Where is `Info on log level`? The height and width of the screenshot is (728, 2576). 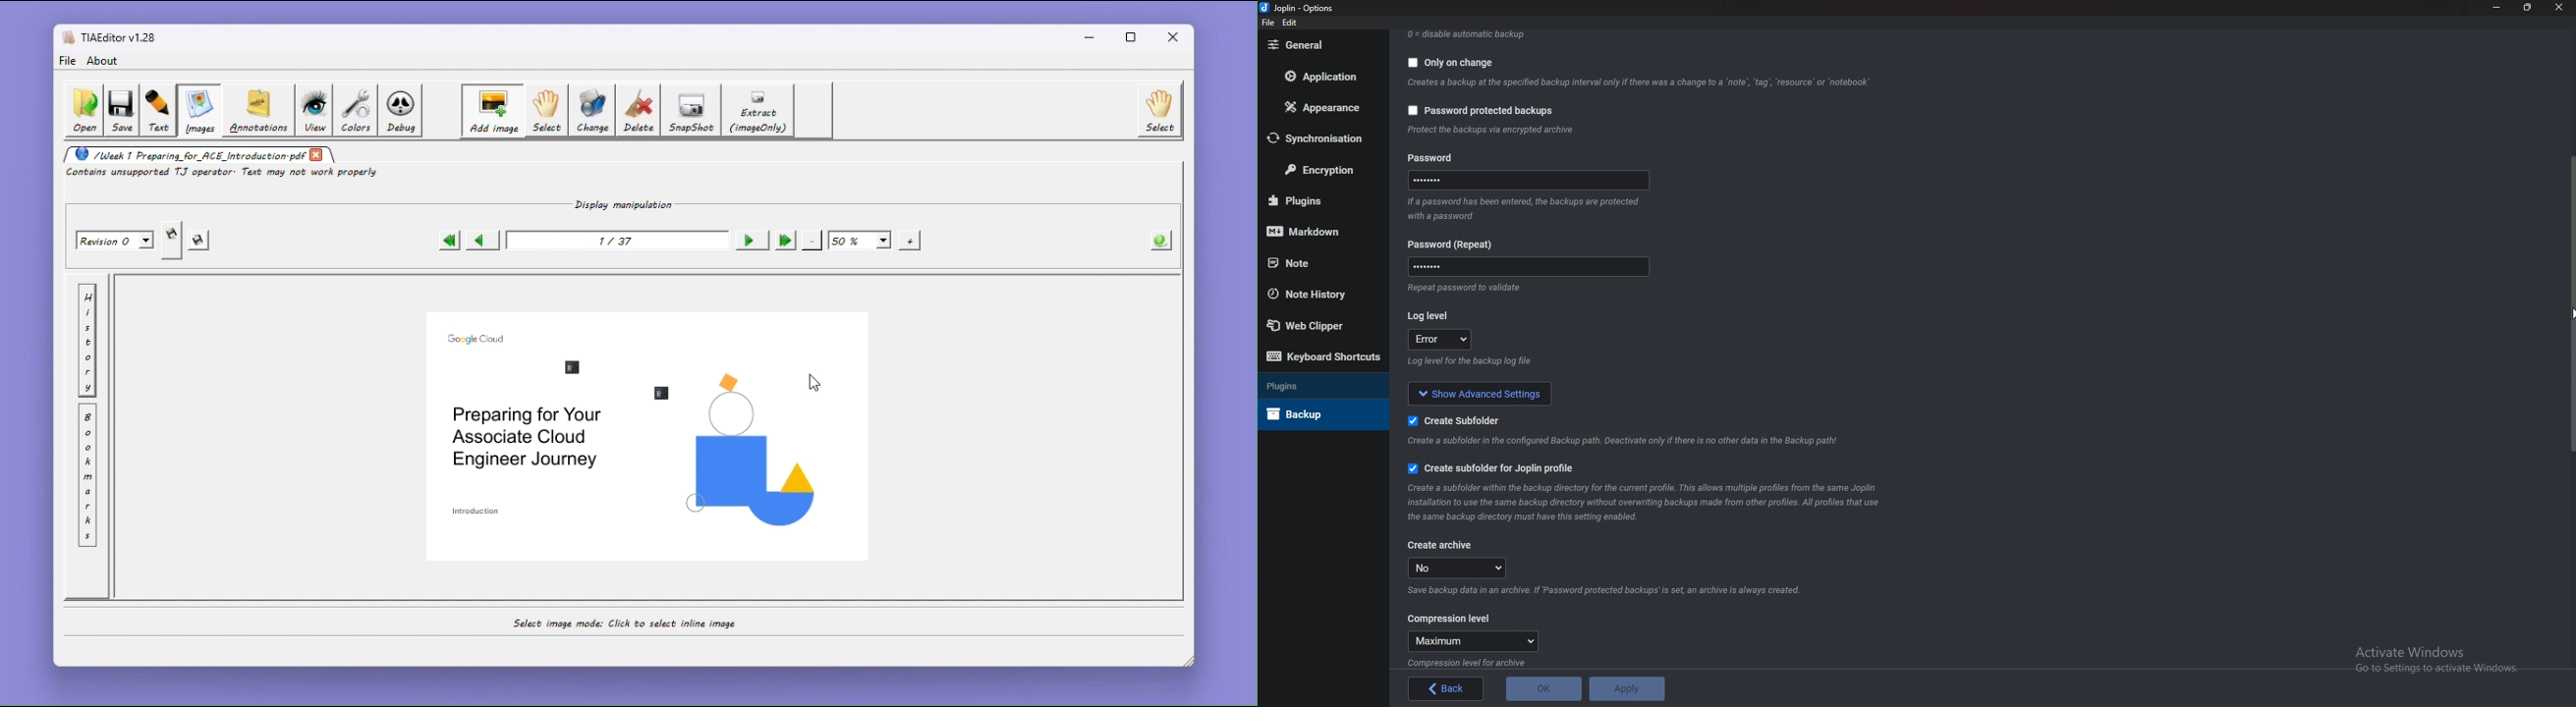 Info on log level is located at coordinates (1470, 361).